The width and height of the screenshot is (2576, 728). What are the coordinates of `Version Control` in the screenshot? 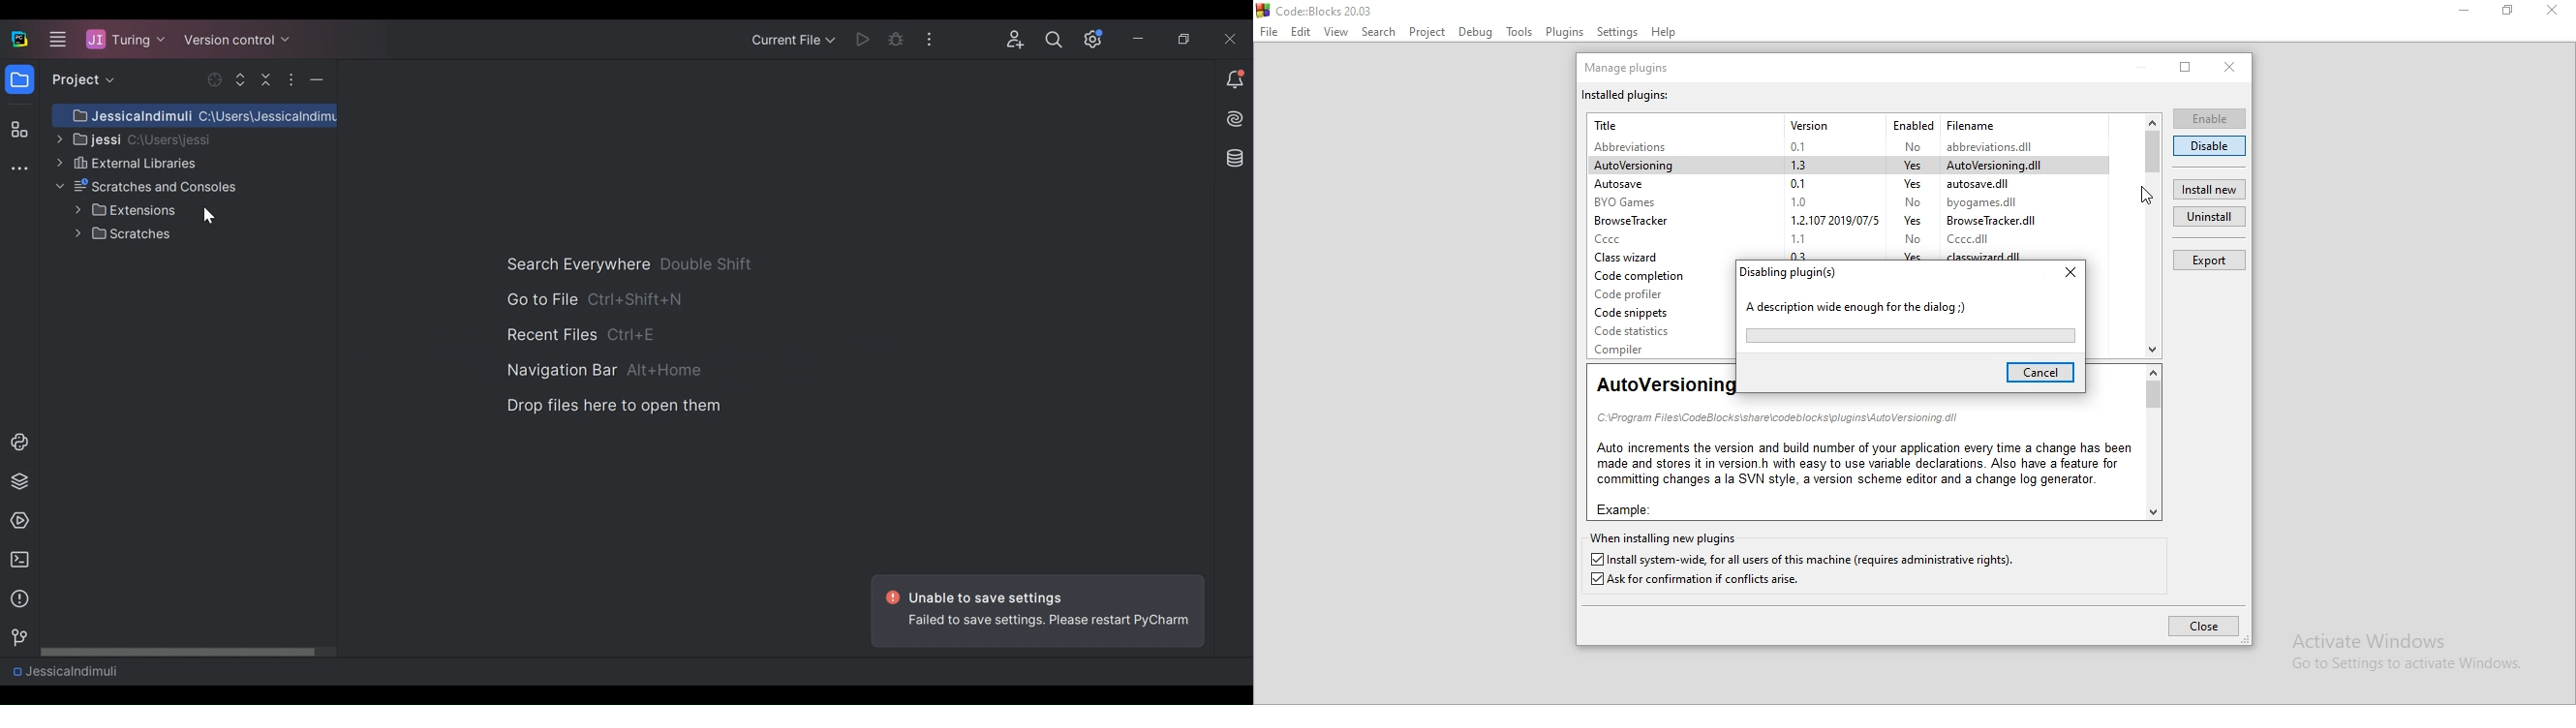 It's located at (238, 37).